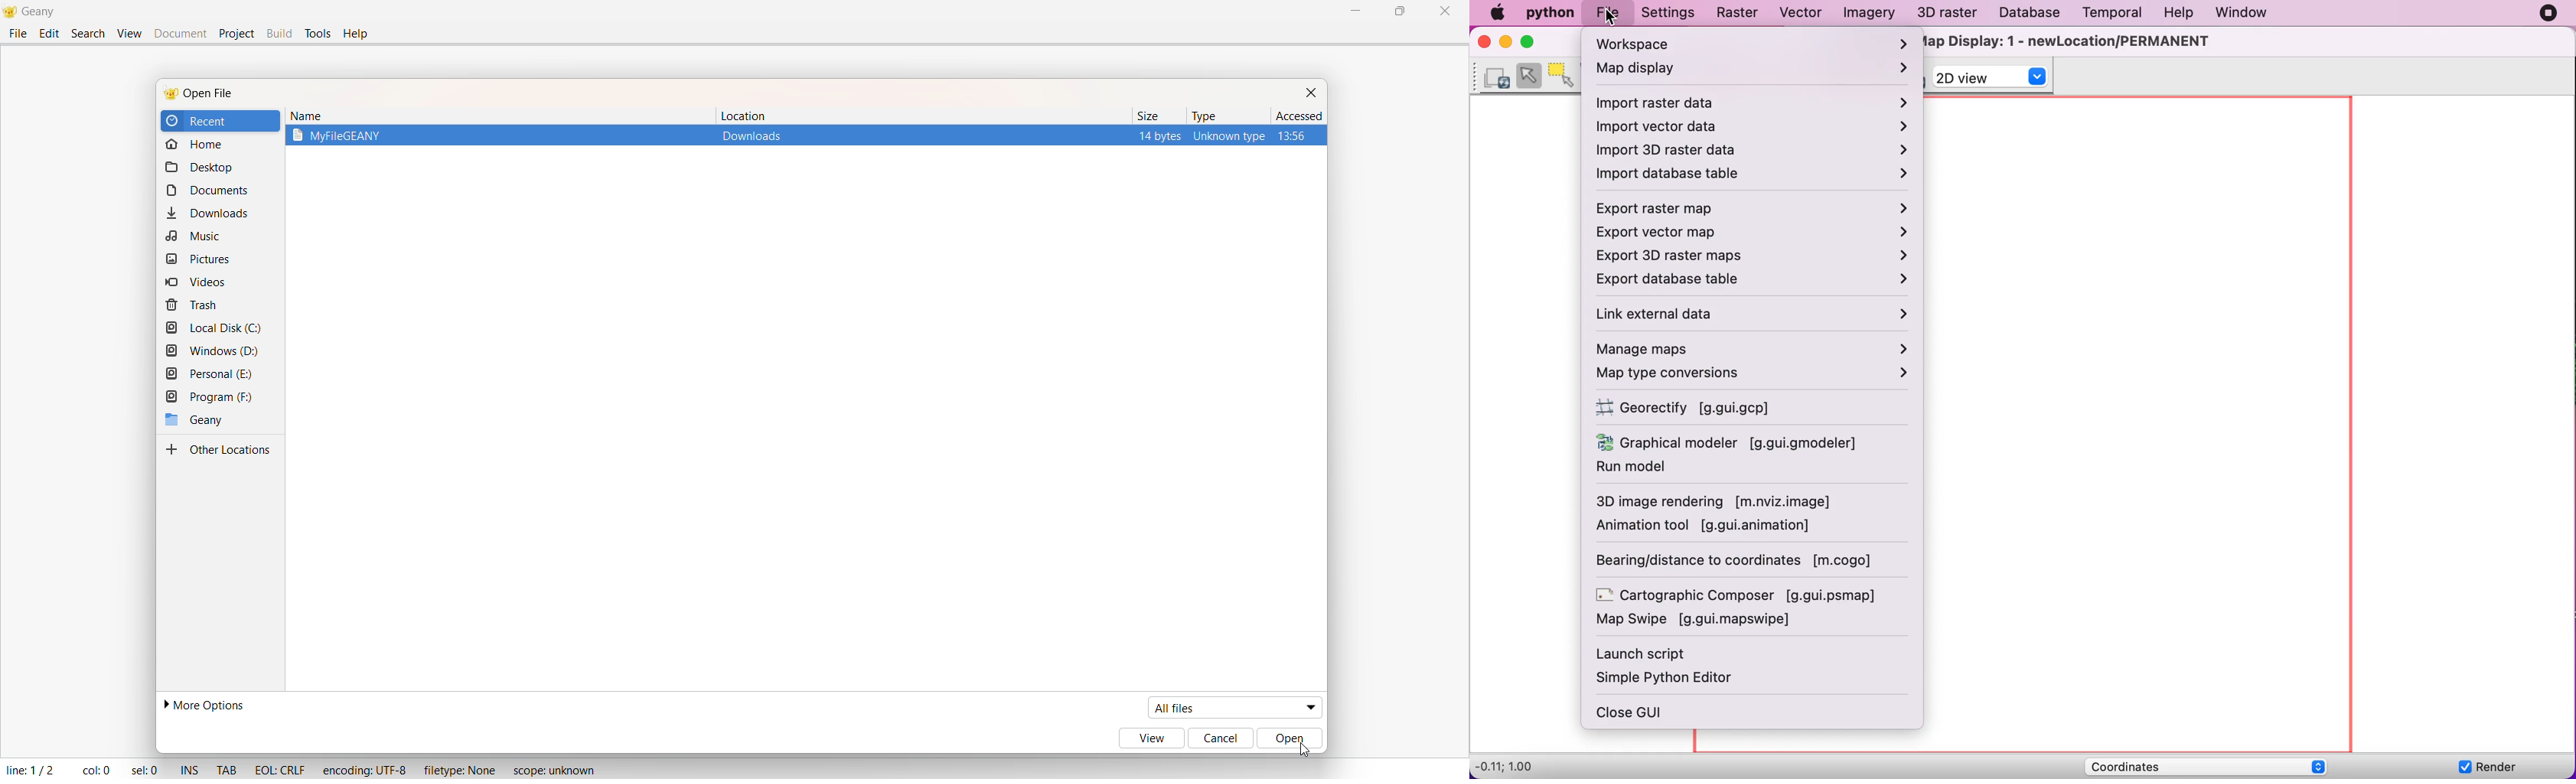  What do you see at coordinates (1722, 502) in the screenshot?
I see `3d image rendering` at bounding box center [1722, 502].